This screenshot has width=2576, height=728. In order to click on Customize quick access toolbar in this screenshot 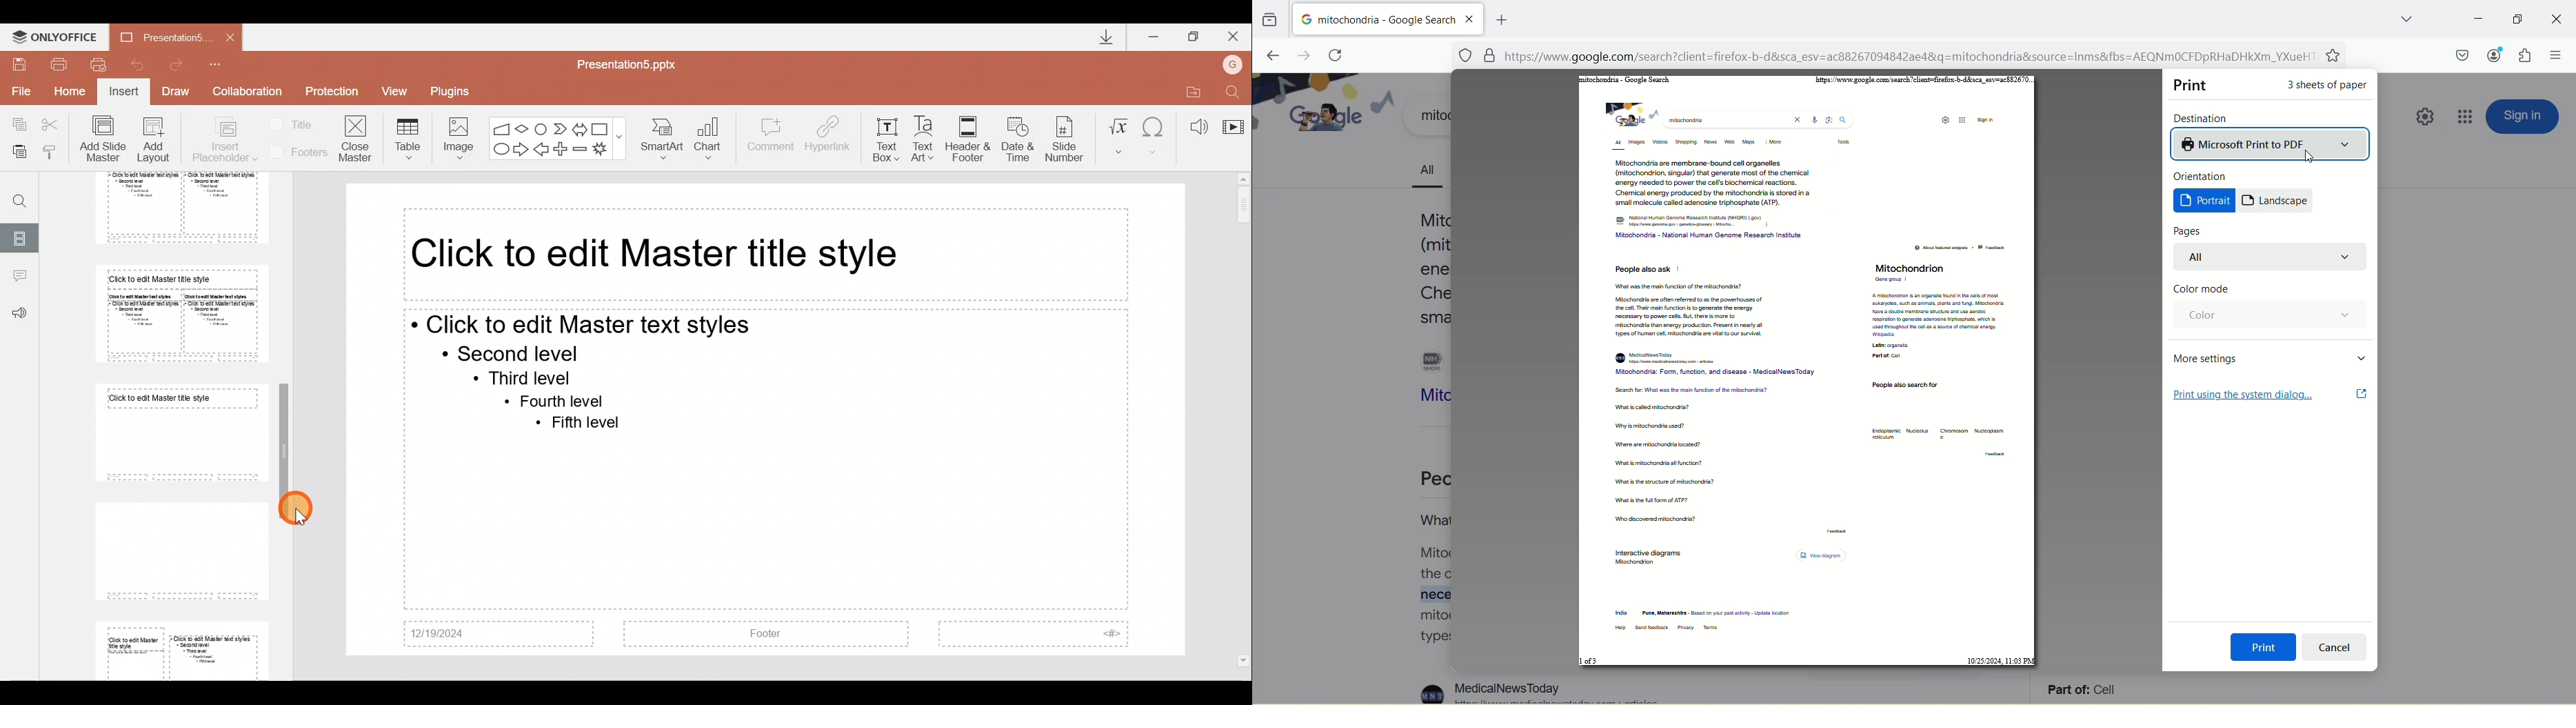, I will do `click(224, 64)`.